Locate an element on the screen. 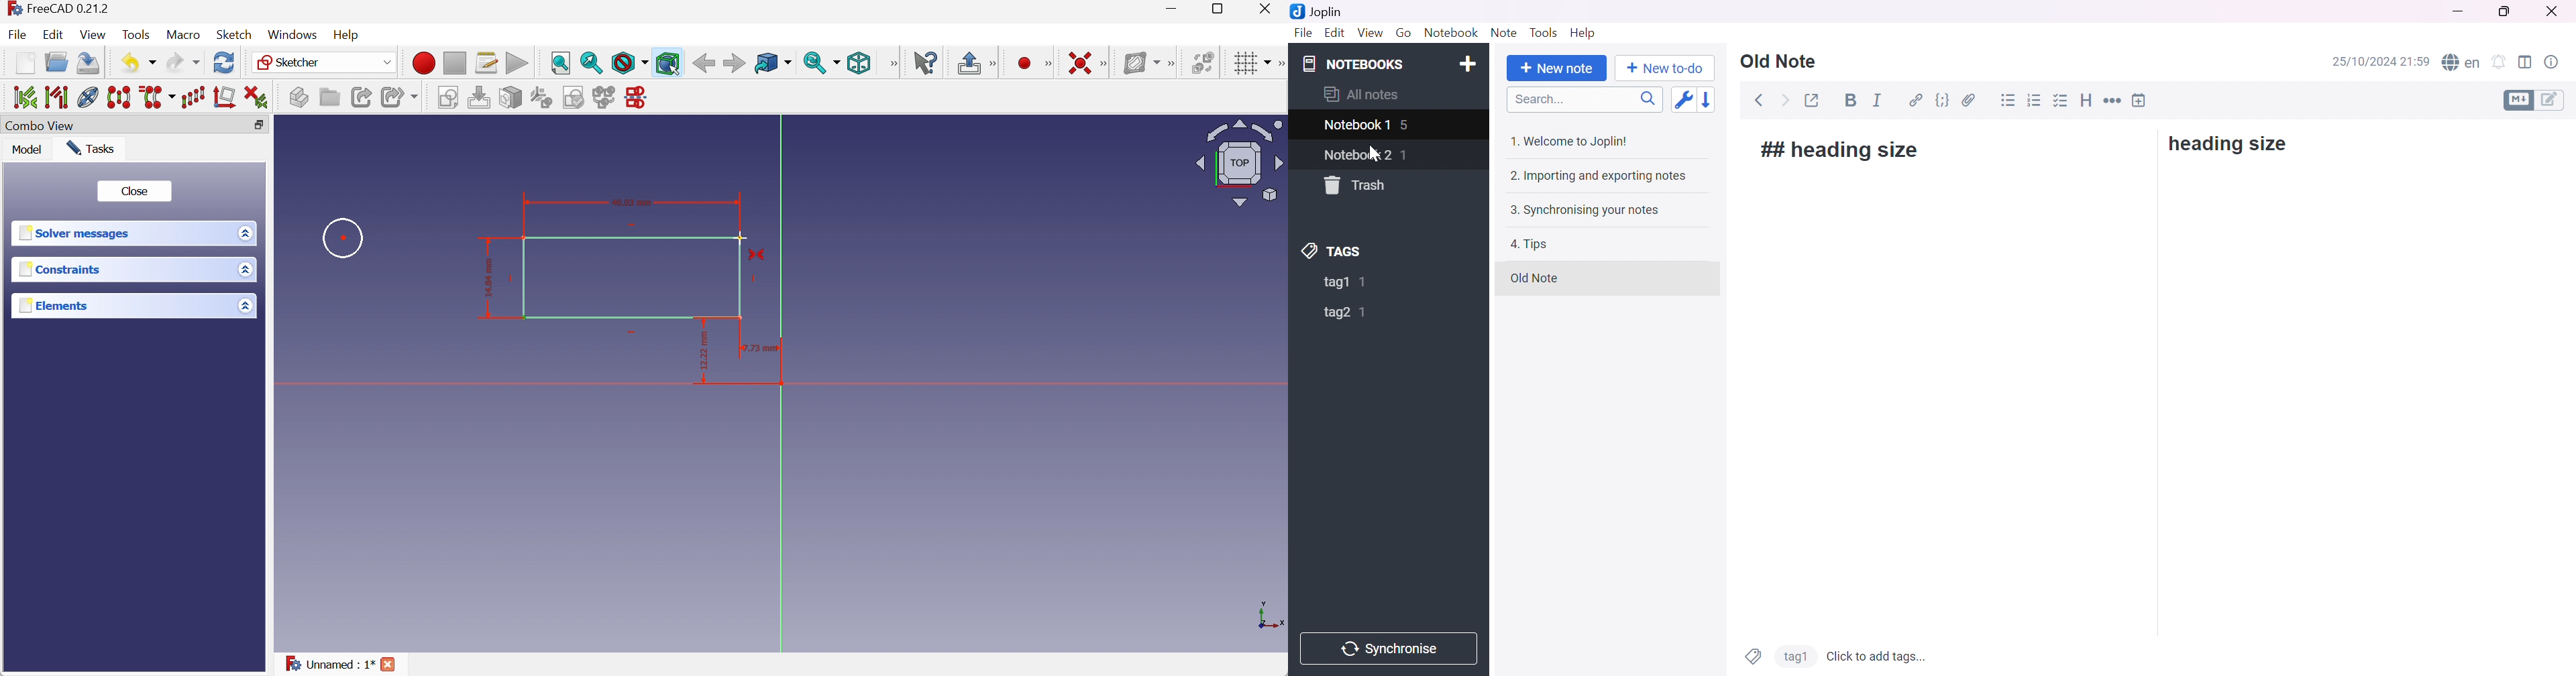  1. Welcome to Joplin! is located at coordinates (1572, 141).